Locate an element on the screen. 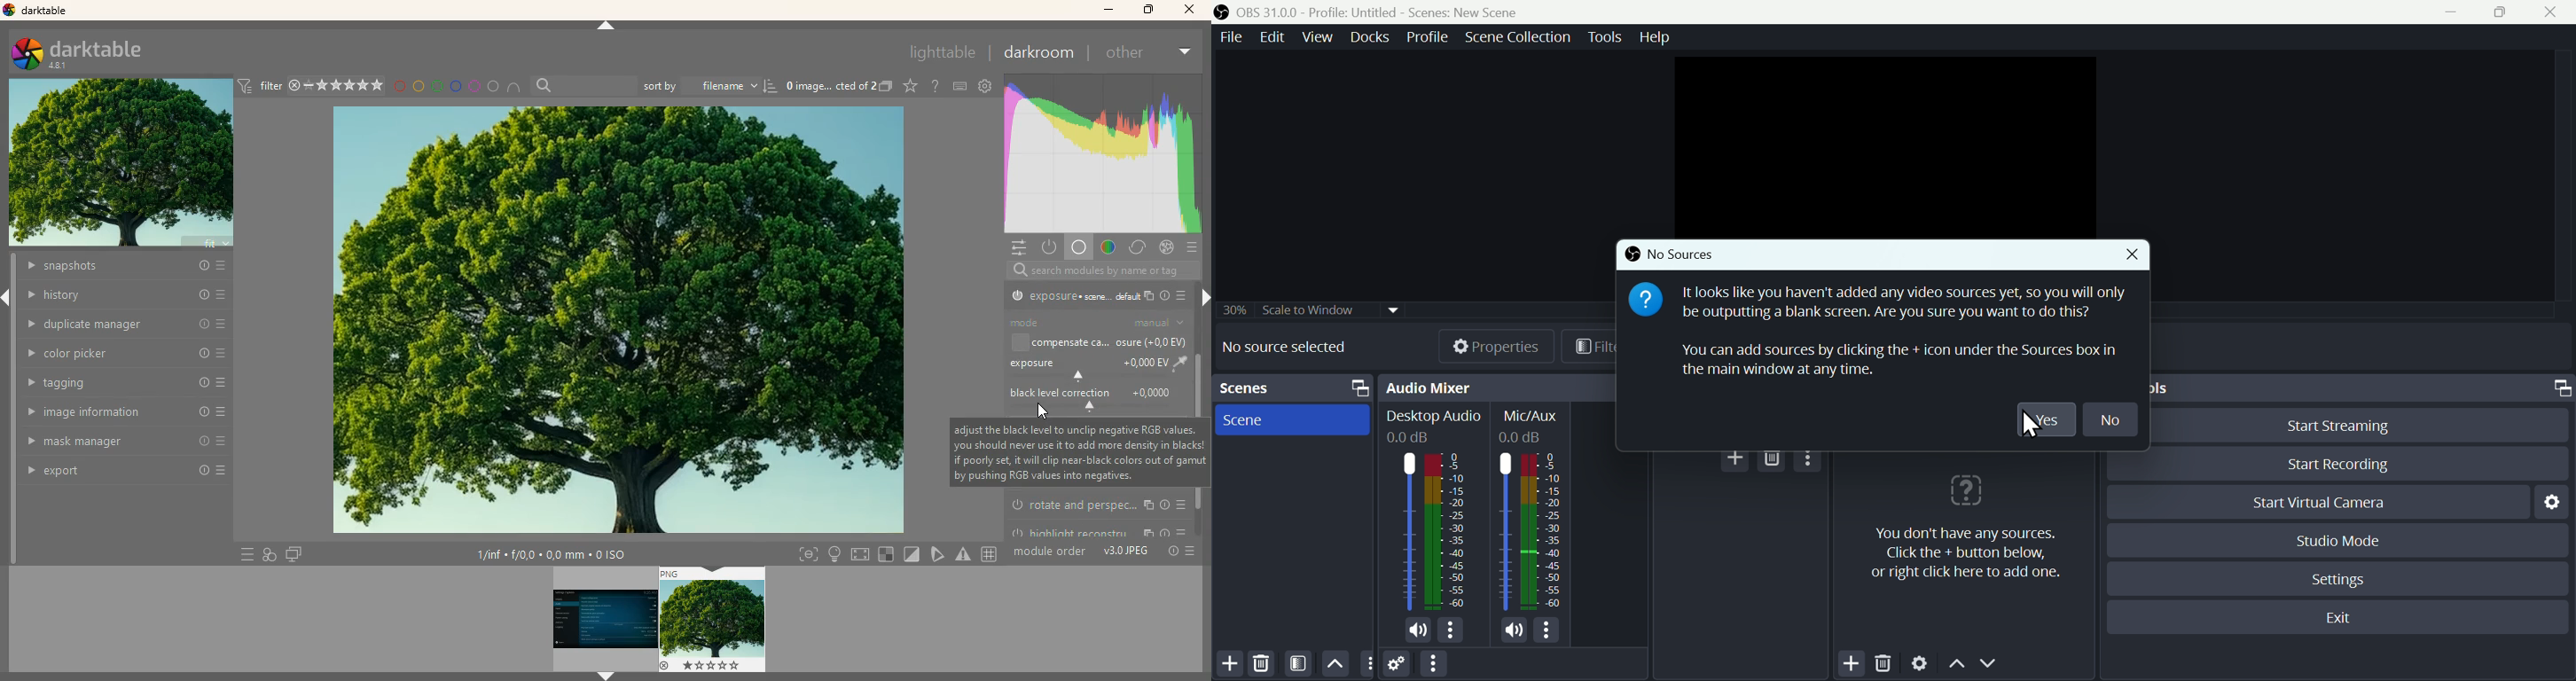 Image resolution: width=2576 pixels, height=700 pixels. arrow is located at coordinates (605, 27).